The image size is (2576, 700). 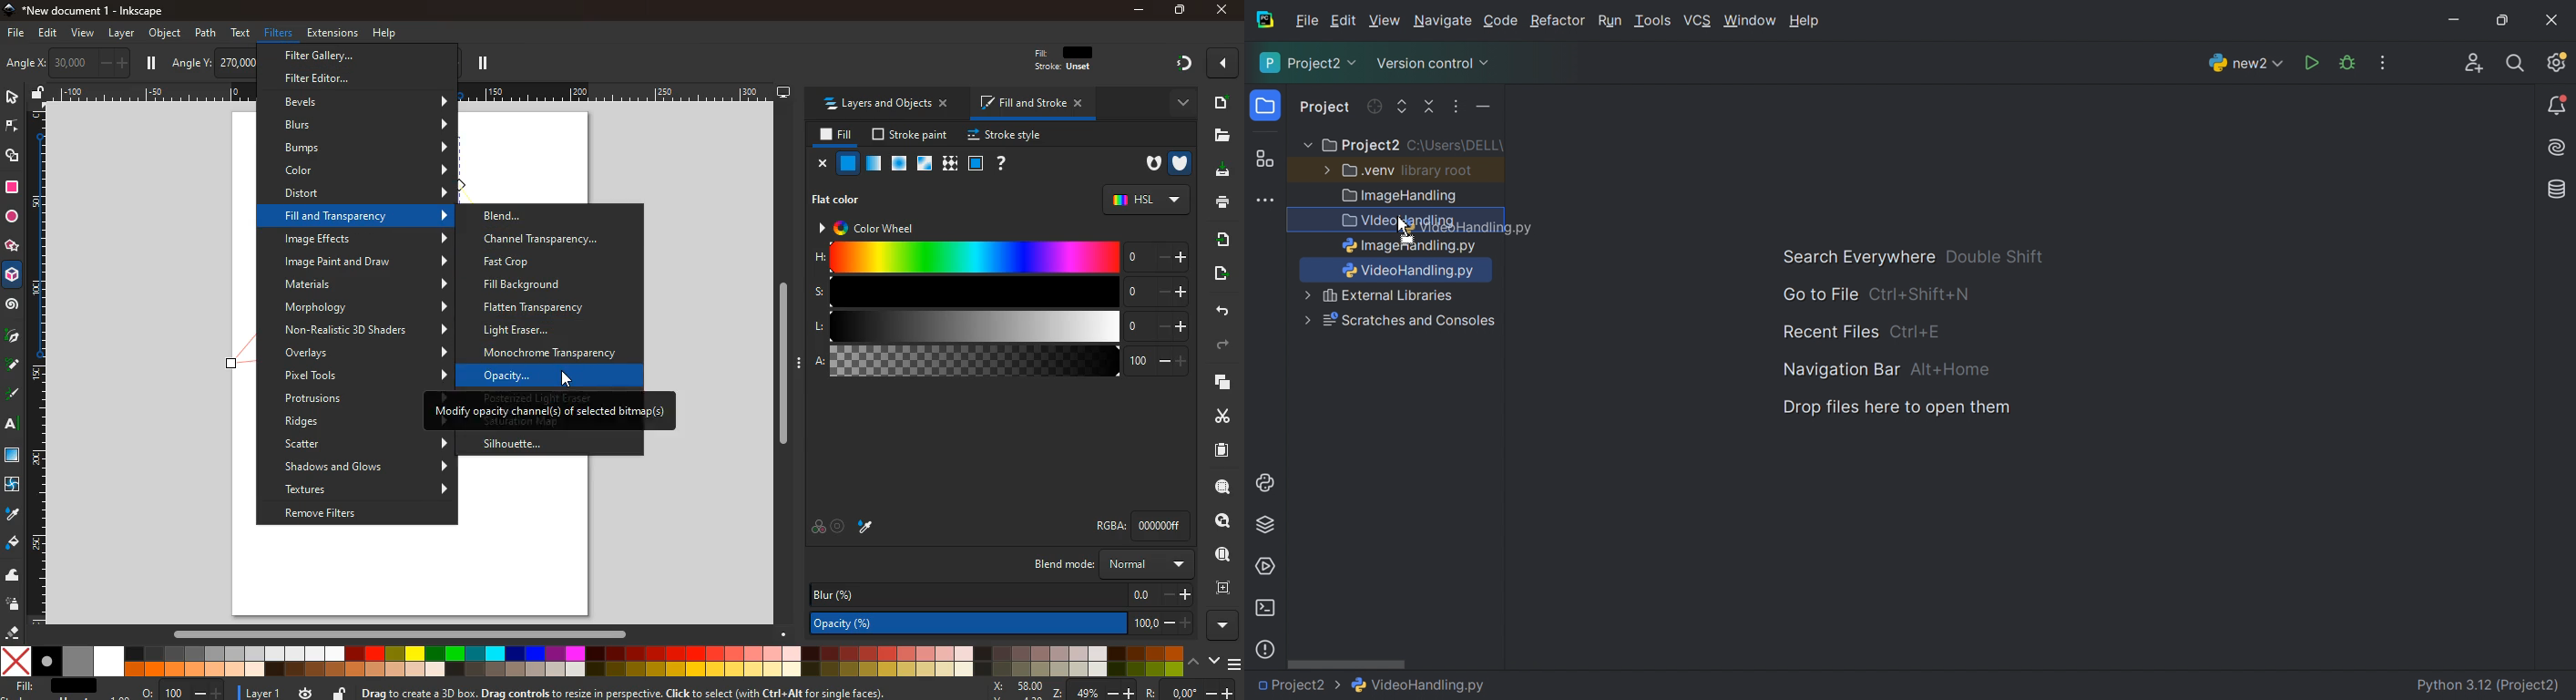 I want to click on Python 3.12 (Project2), so click(x=2490, y=686).